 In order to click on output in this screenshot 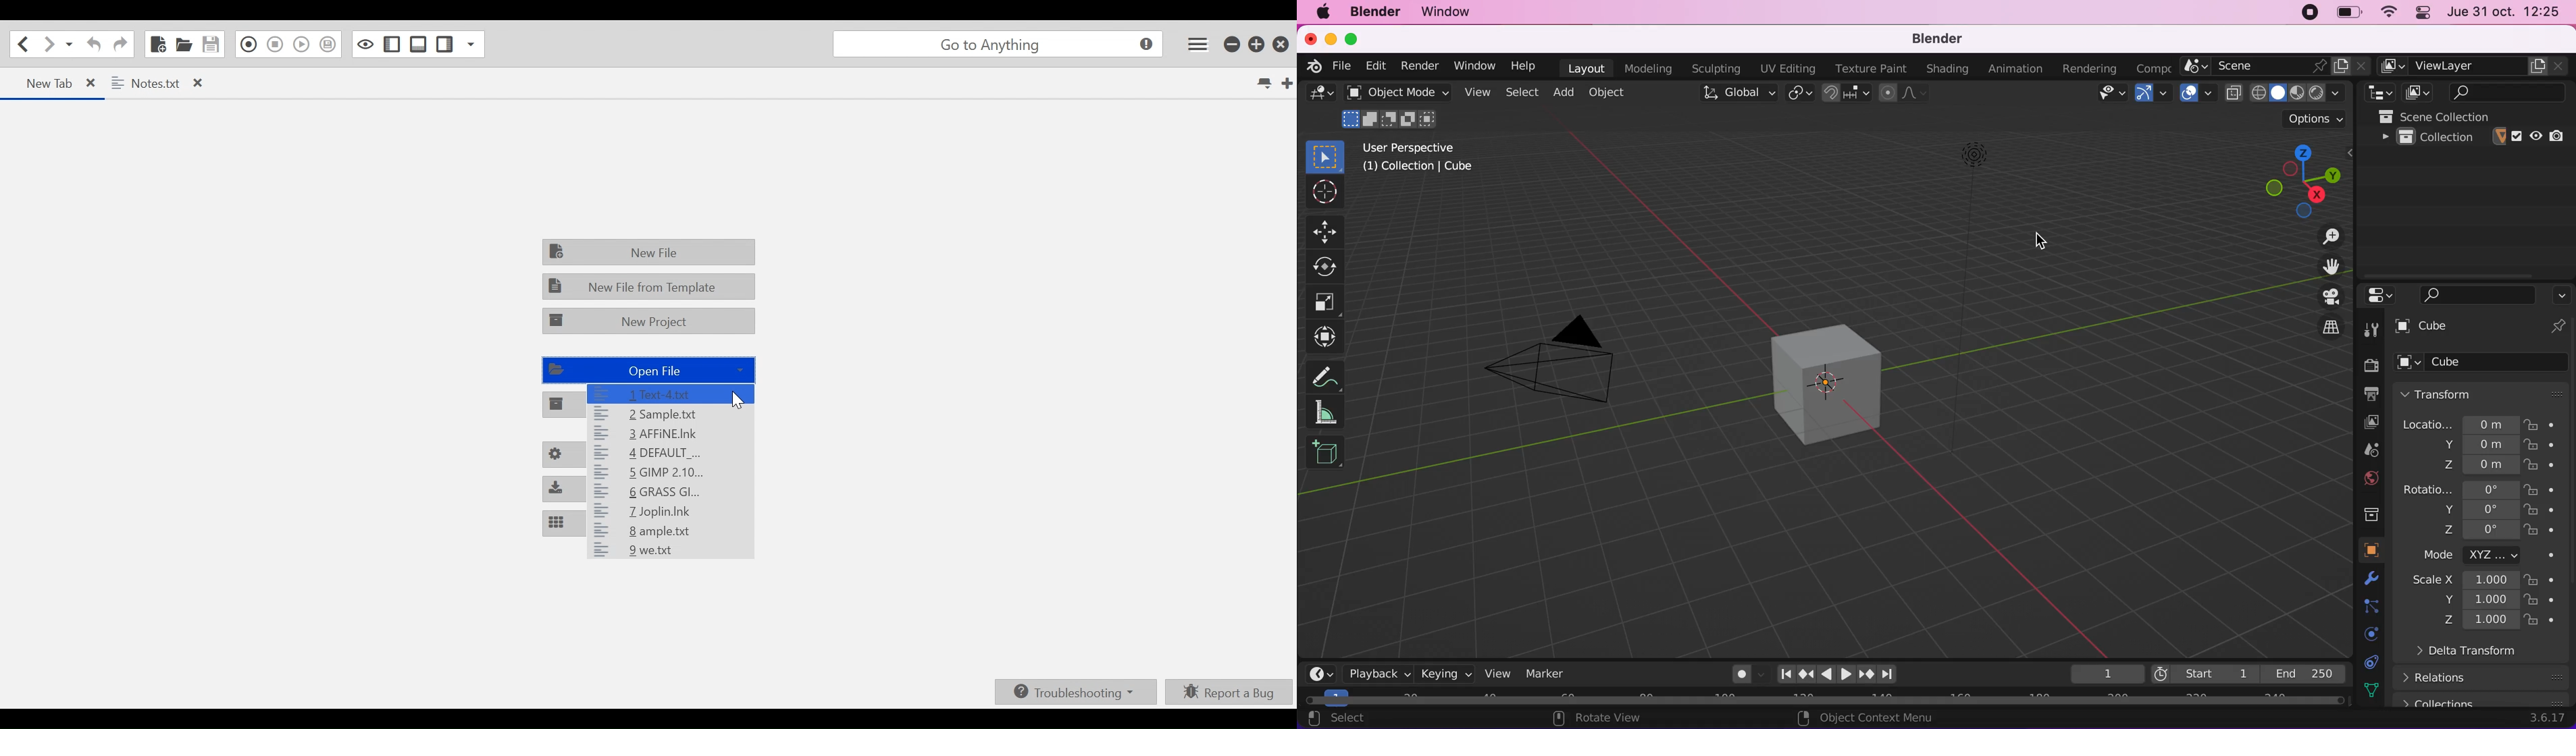, I will do `click(2366, 395)`.